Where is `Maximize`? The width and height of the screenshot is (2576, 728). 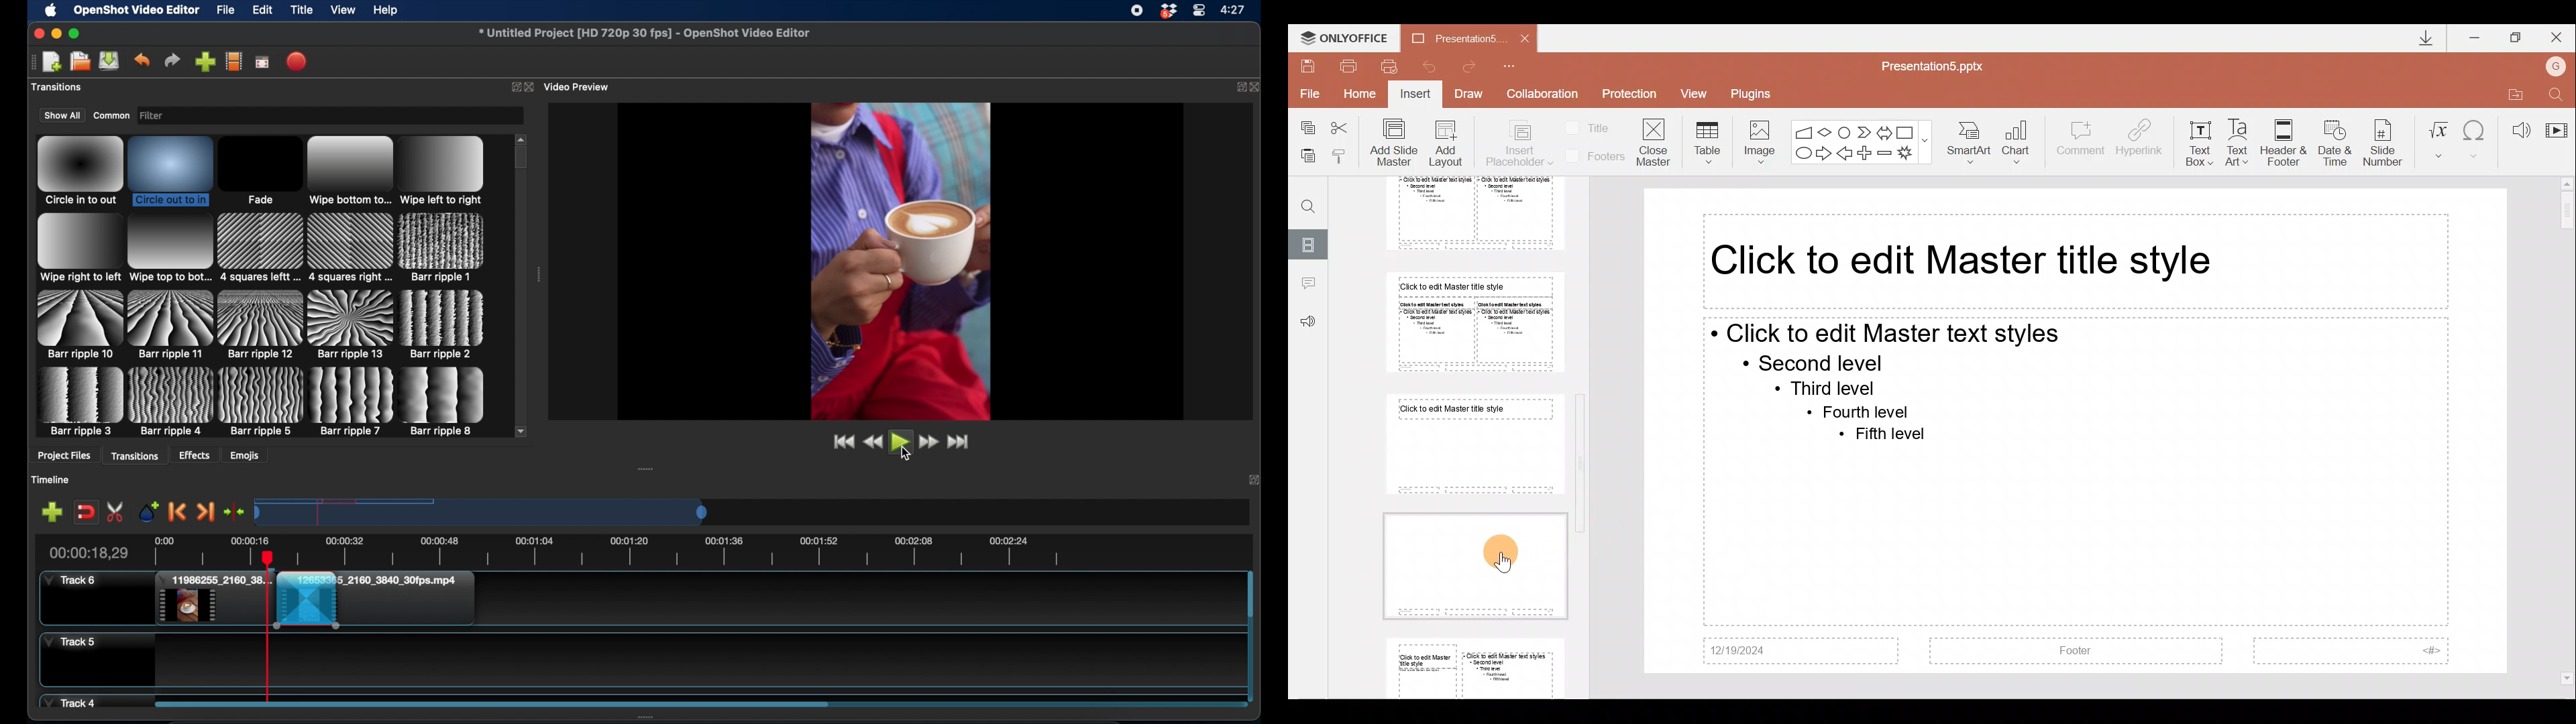
Maximize is located at coordinates (2516, 36).